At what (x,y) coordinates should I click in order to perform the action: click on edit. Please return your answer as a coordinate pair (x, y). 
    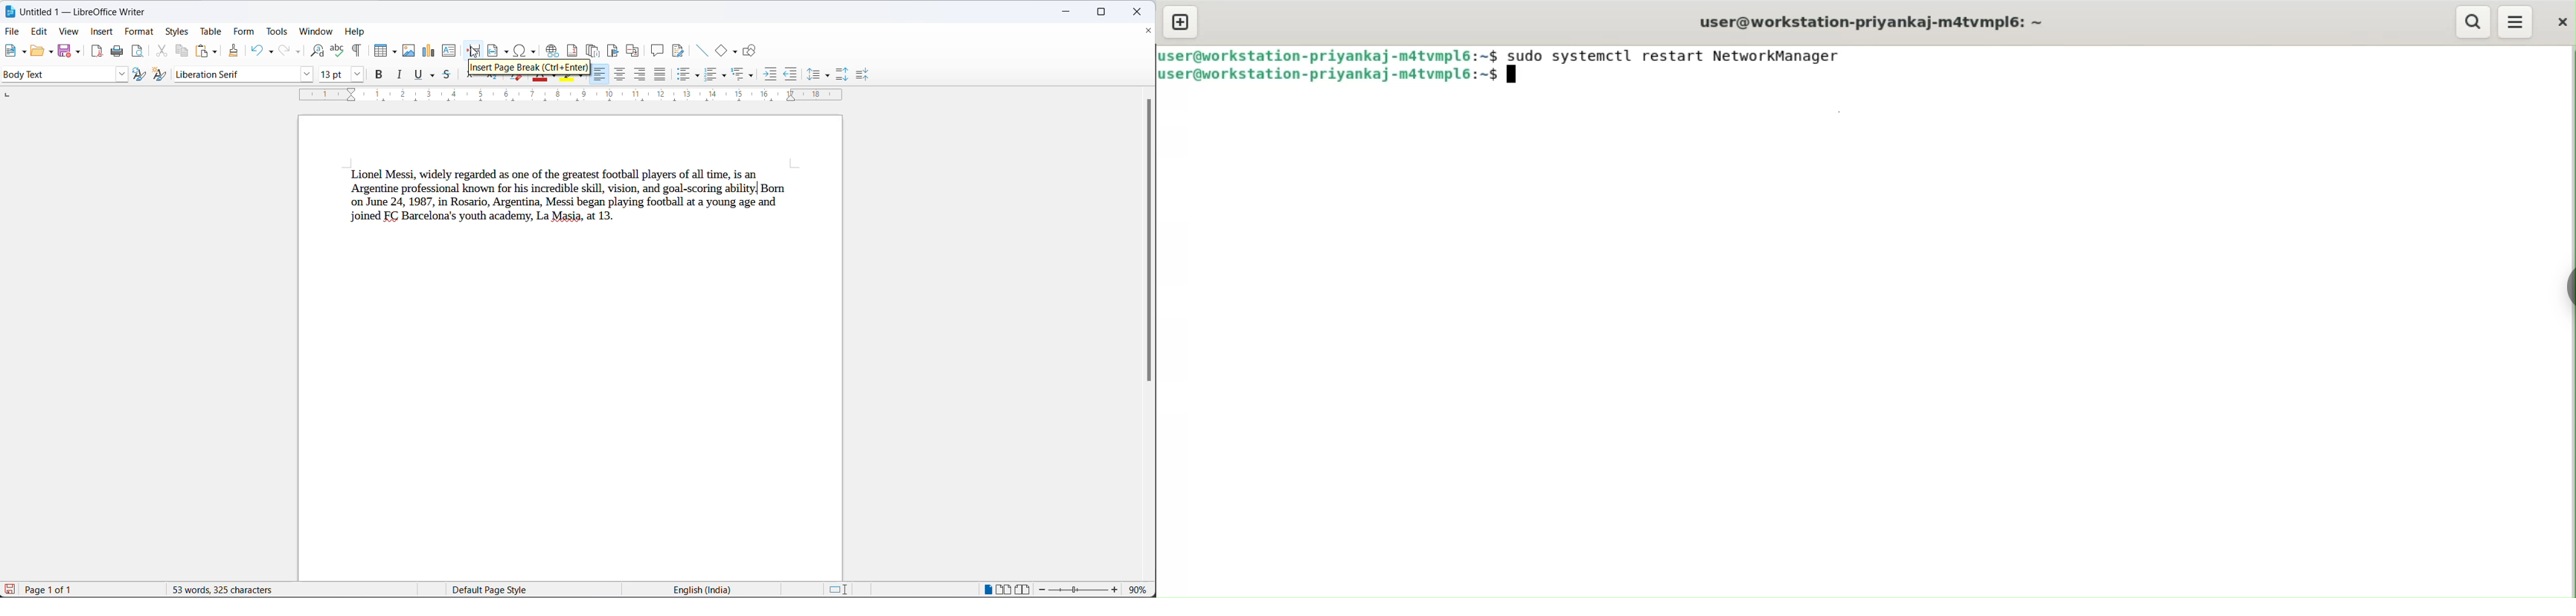
    Looking at the image, I should click on (40, 30).